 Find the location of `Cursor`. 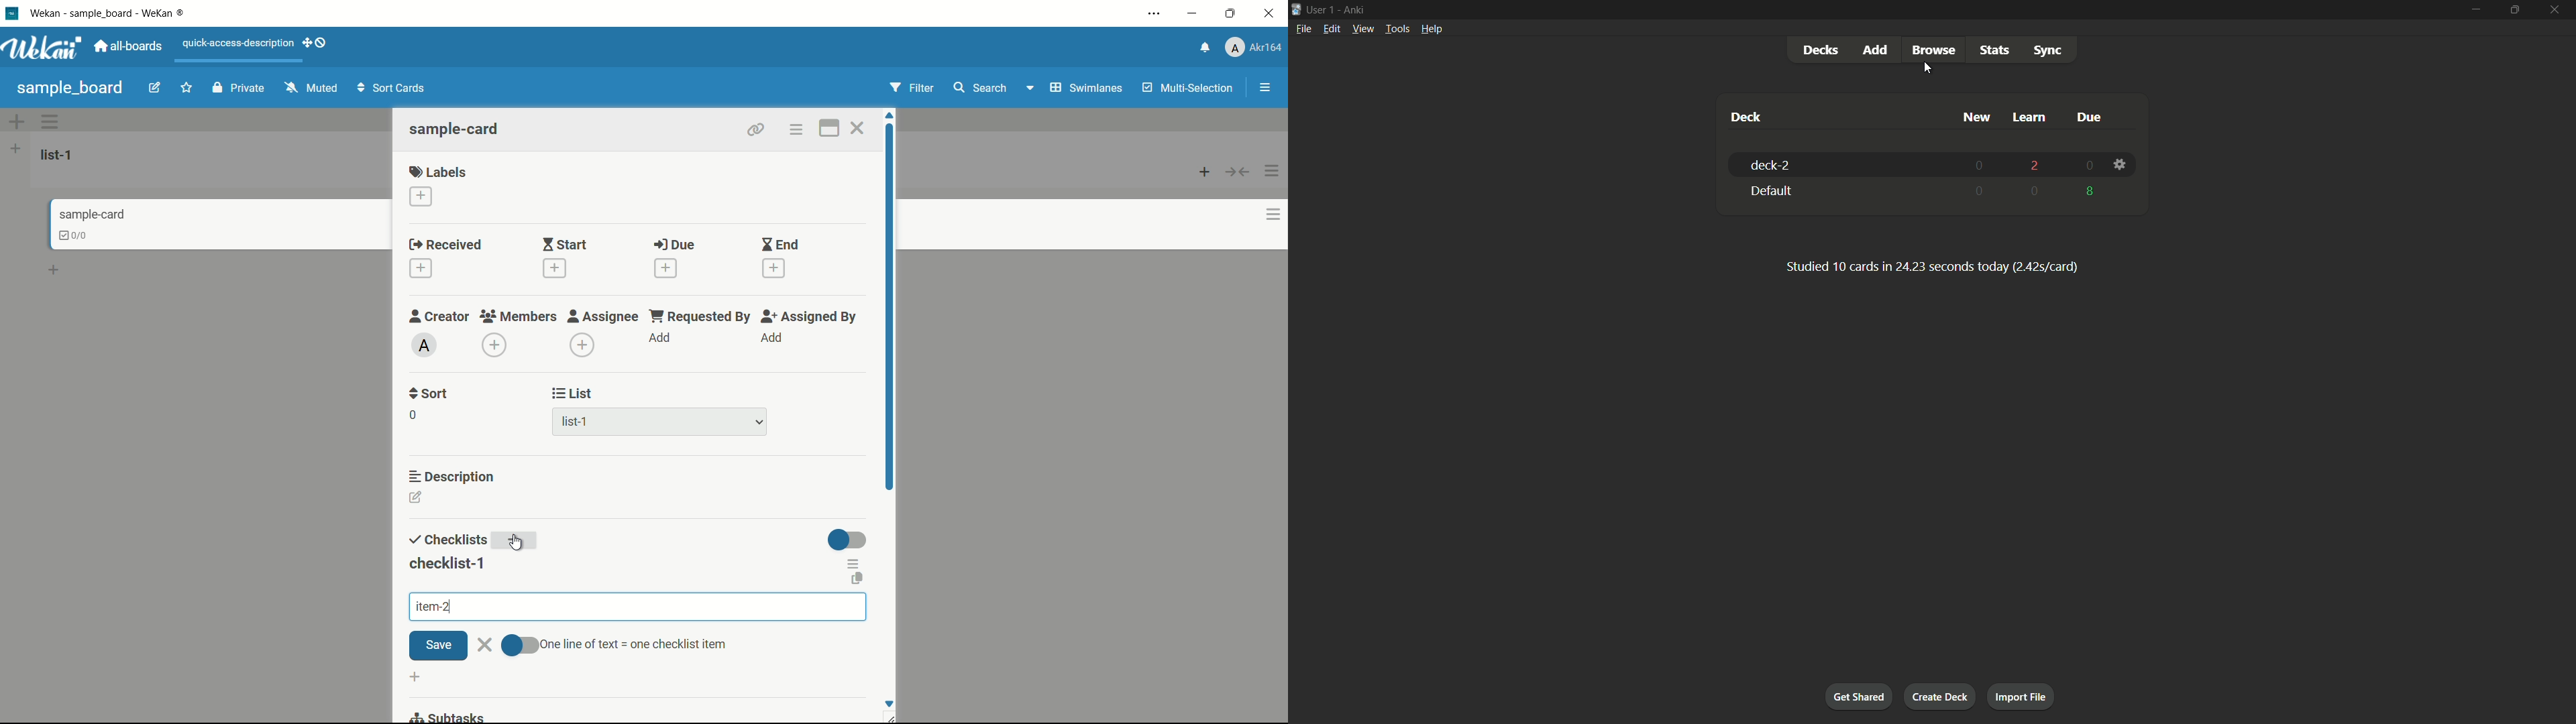

Cursor is located at coordinates (1927, 71).